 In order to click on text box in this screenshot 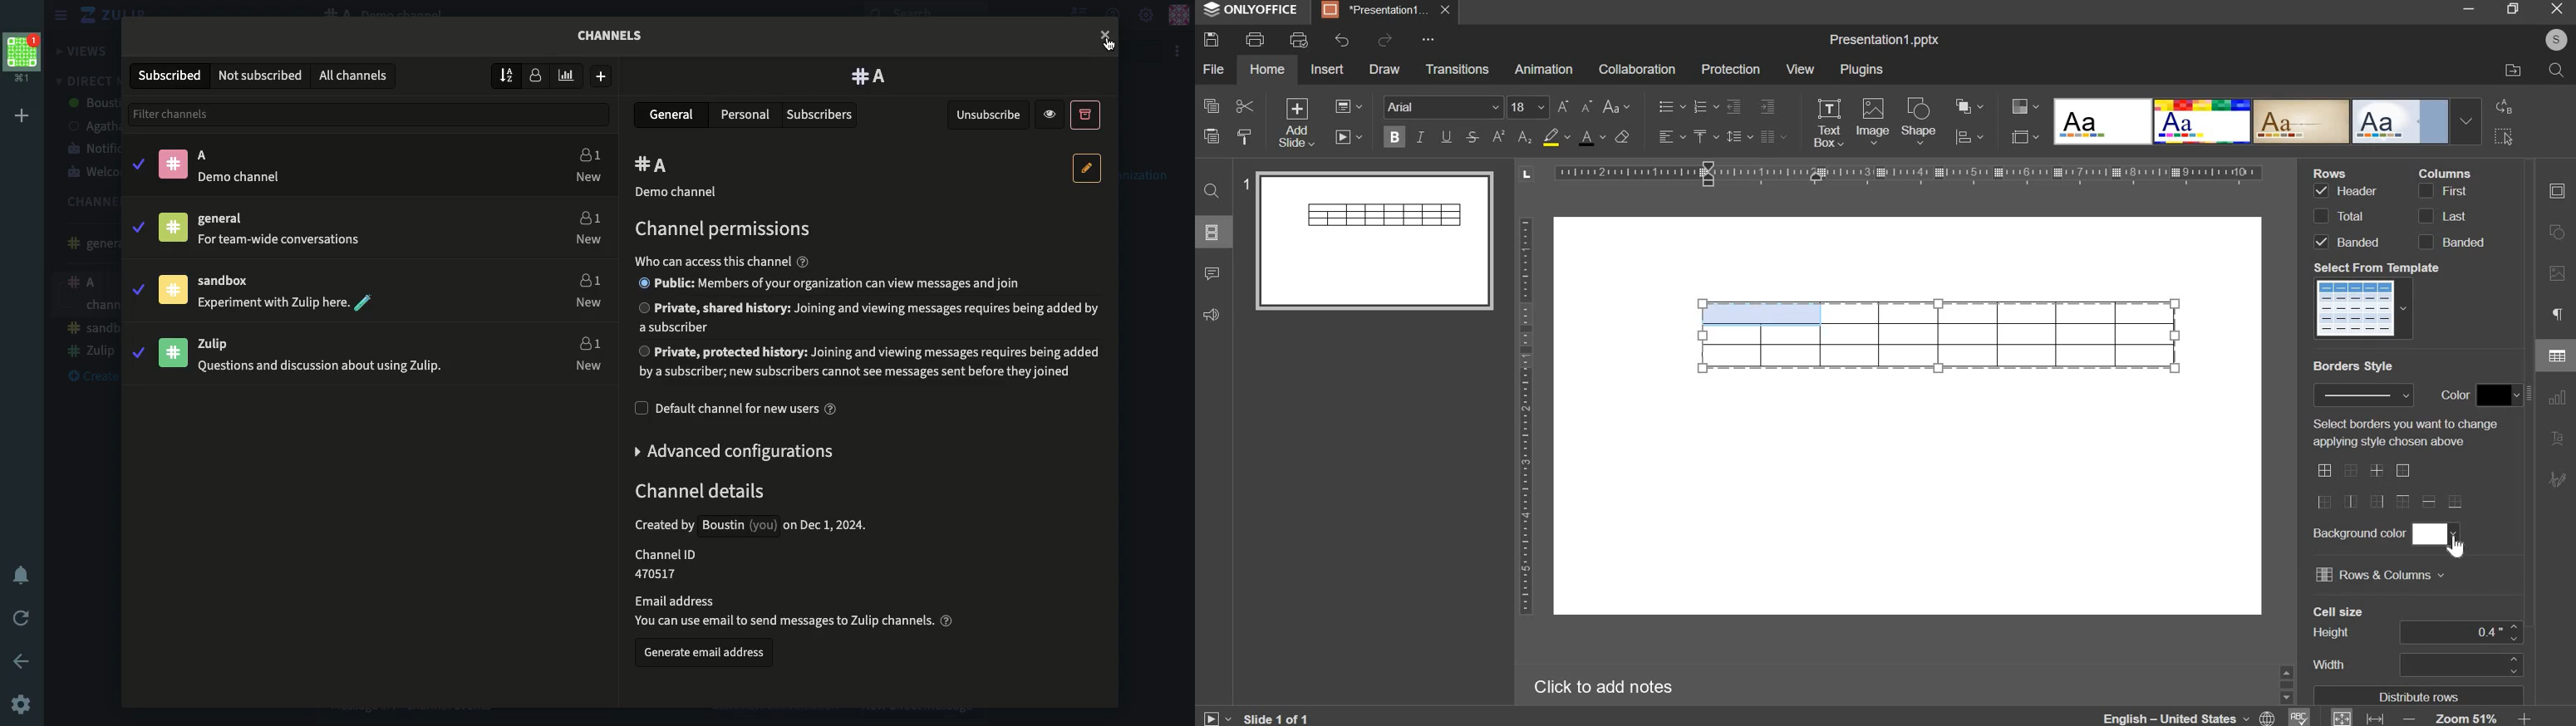, I will do `click(1829, 123)`.